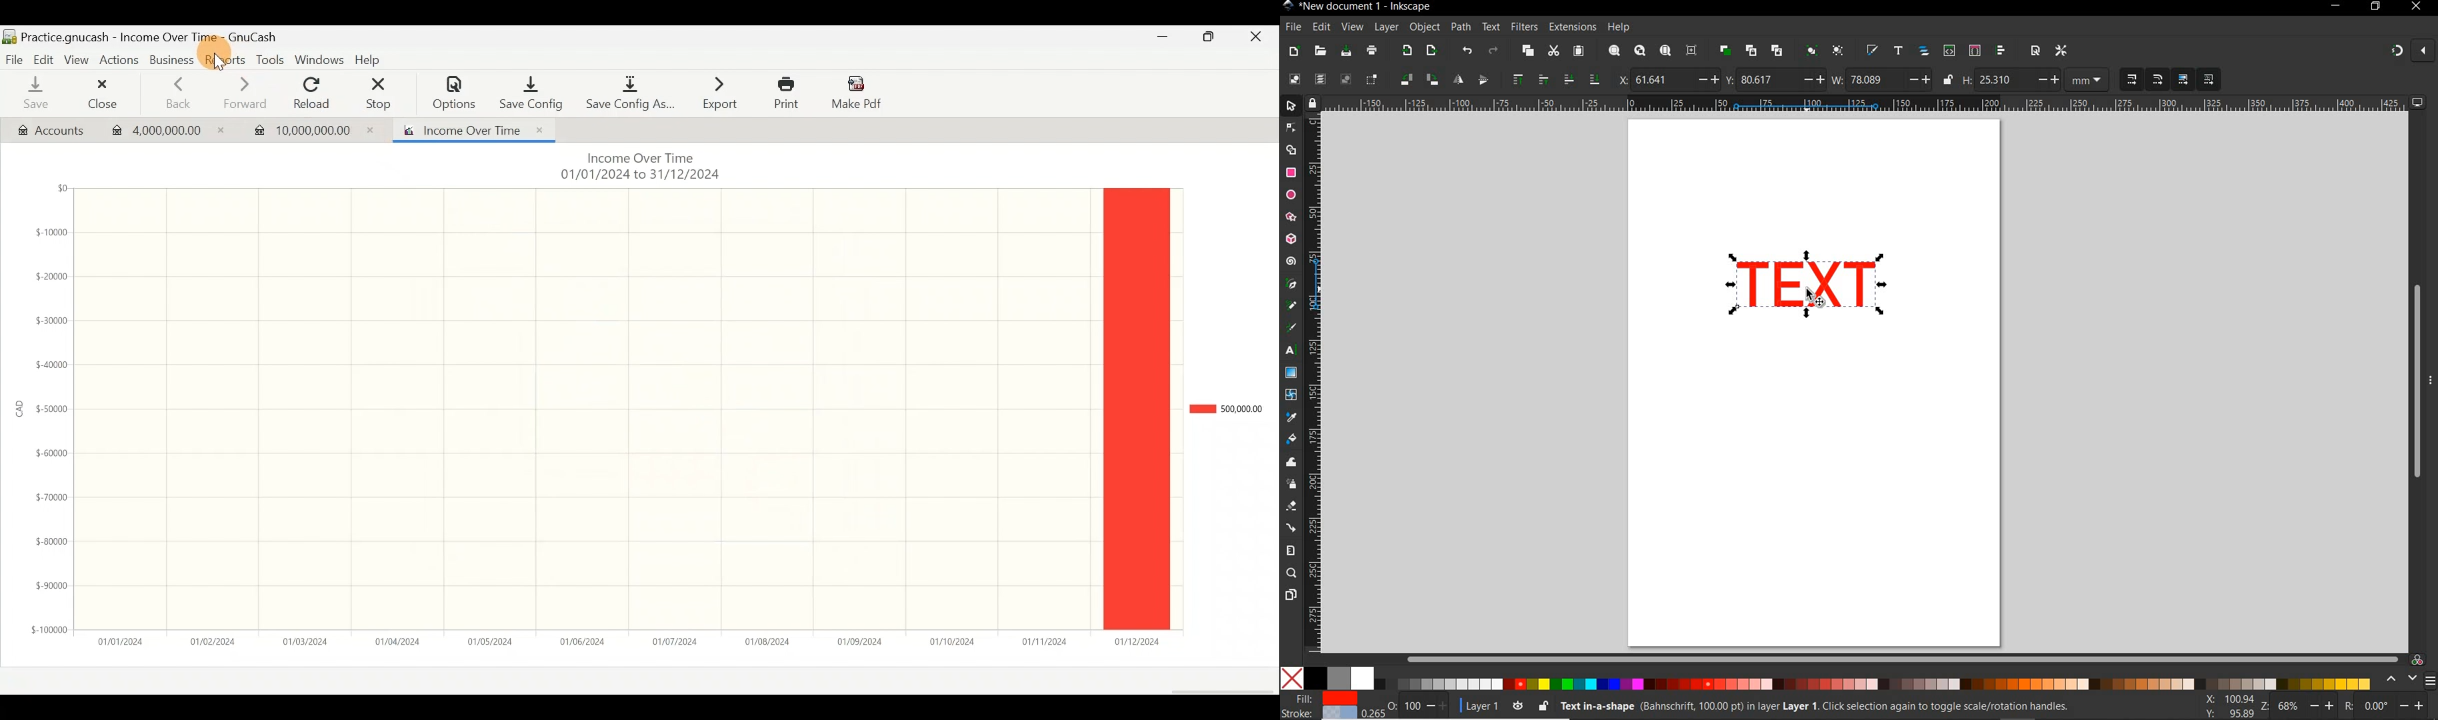 This screenshot has width=2464, height=728. Describe the element at coordinates (220, 62) in the screenshot. I see `Cursor` at that location.